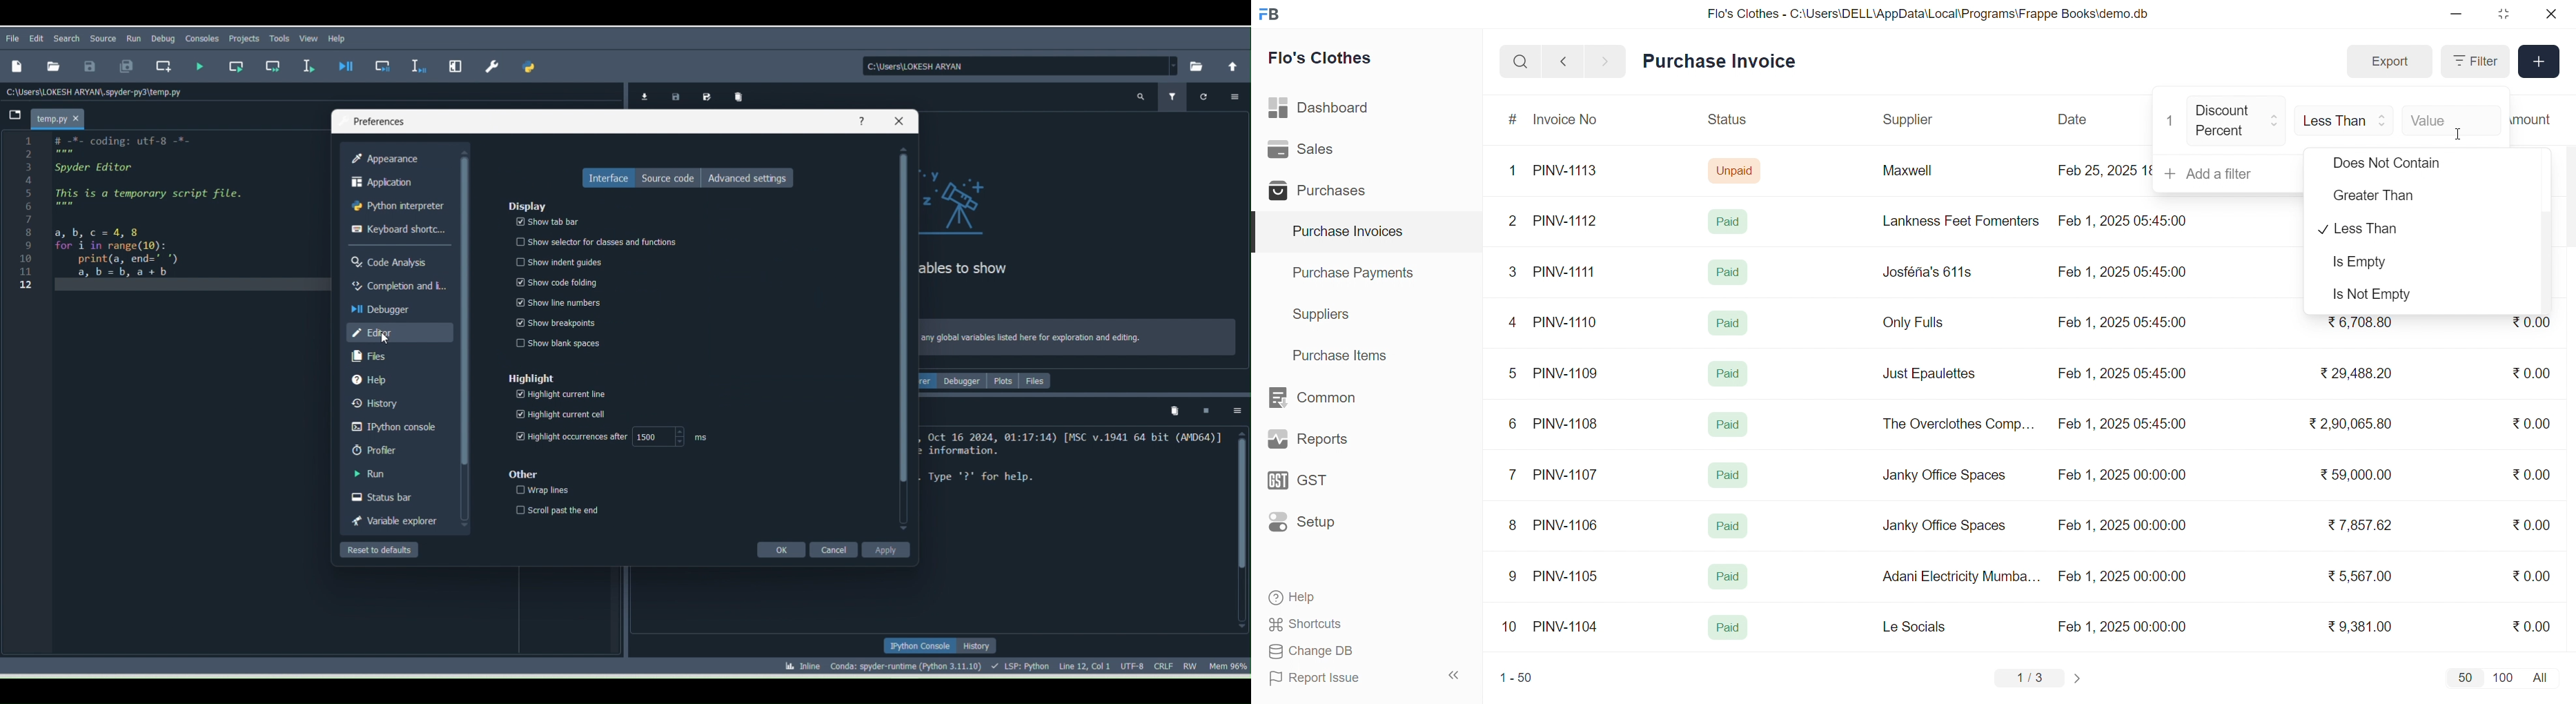 This screenshot has height=728, width=2576. What do you see at coordinates (885, 548) in the screenshot?
I see `Apply` at bounding box center [885, 548].